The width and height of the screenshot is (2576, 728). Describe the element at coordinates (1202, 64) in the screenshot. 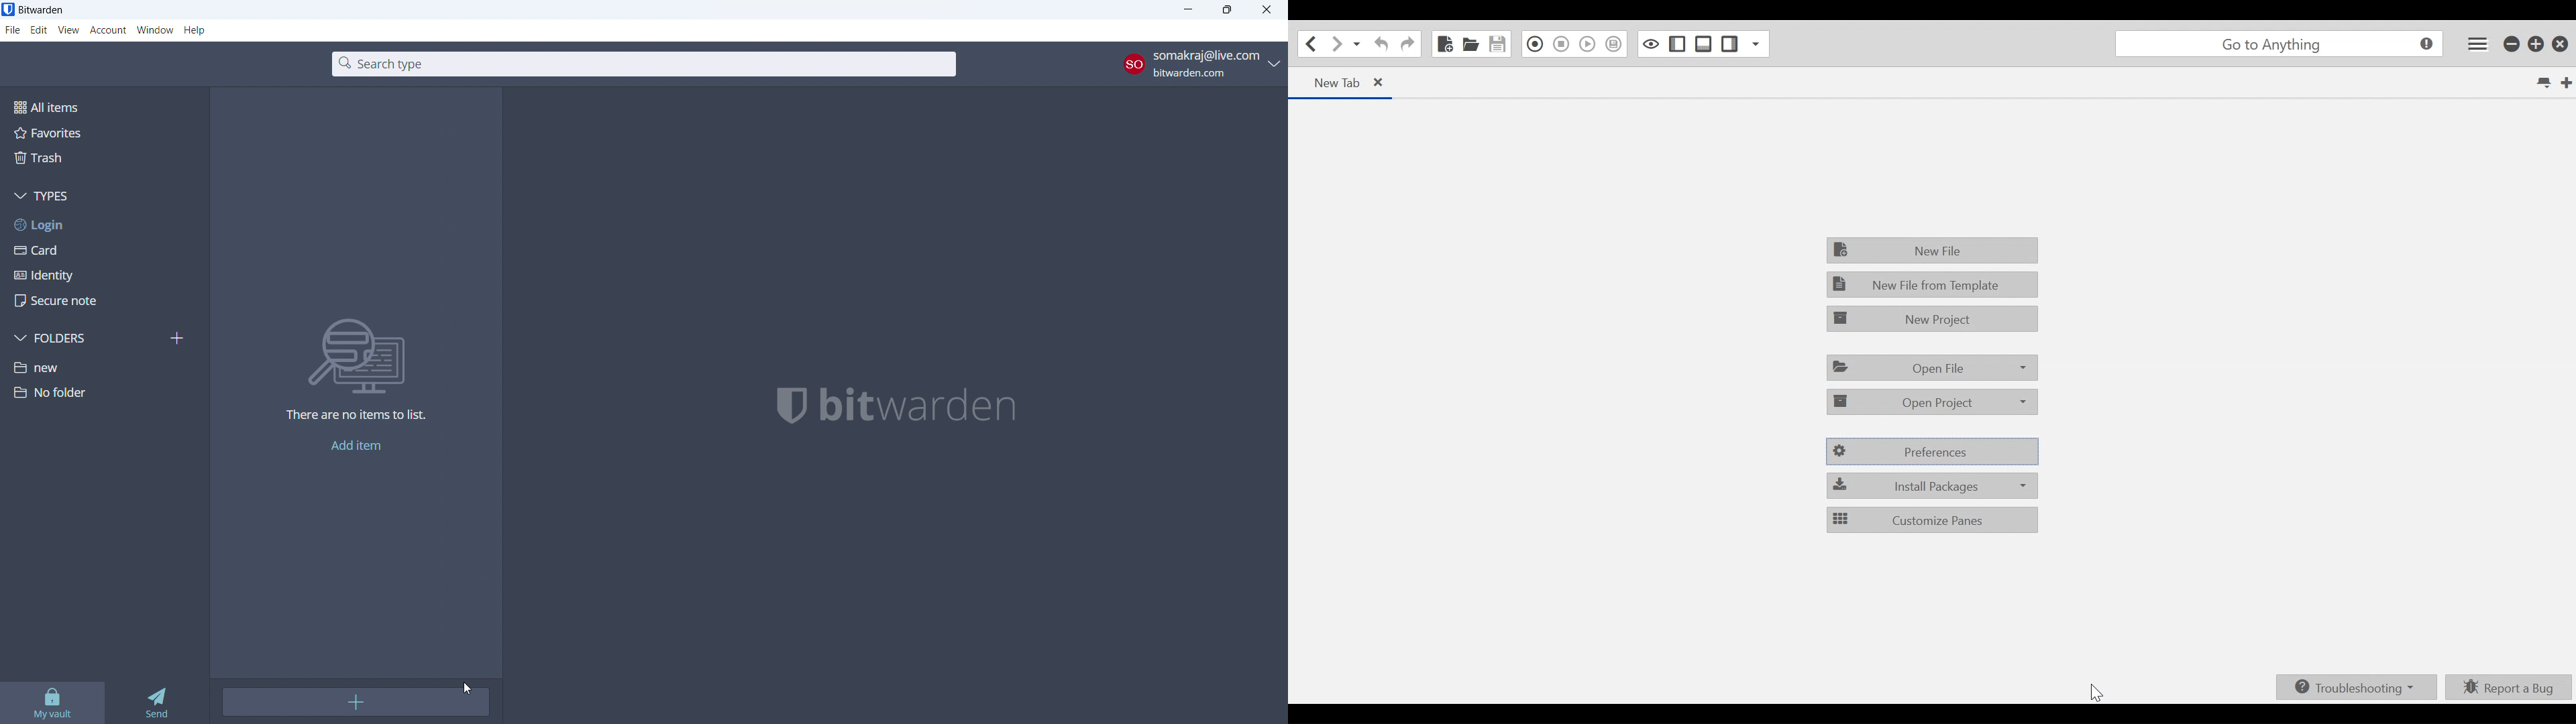

I see `account` at that location.